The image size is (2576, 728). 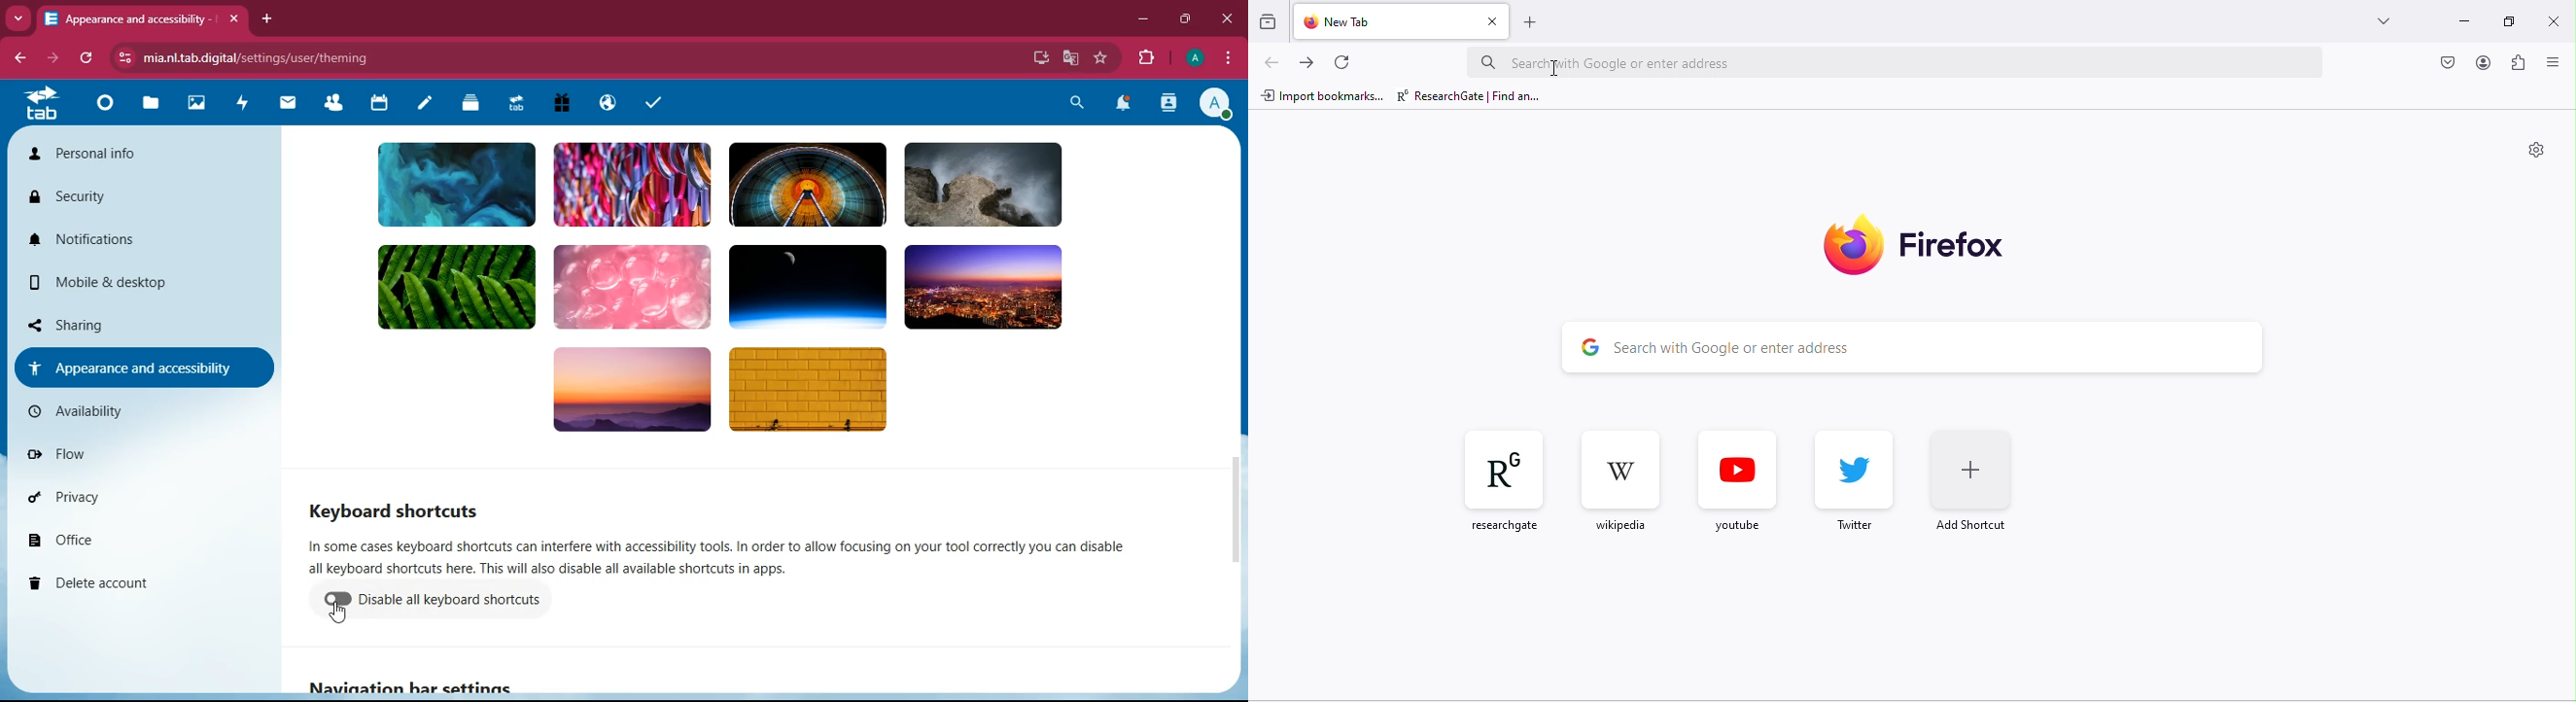 What do you see at coordinates (1225, 57) in the screenshot?
I see `menu` at bounding box center [1225, 57].